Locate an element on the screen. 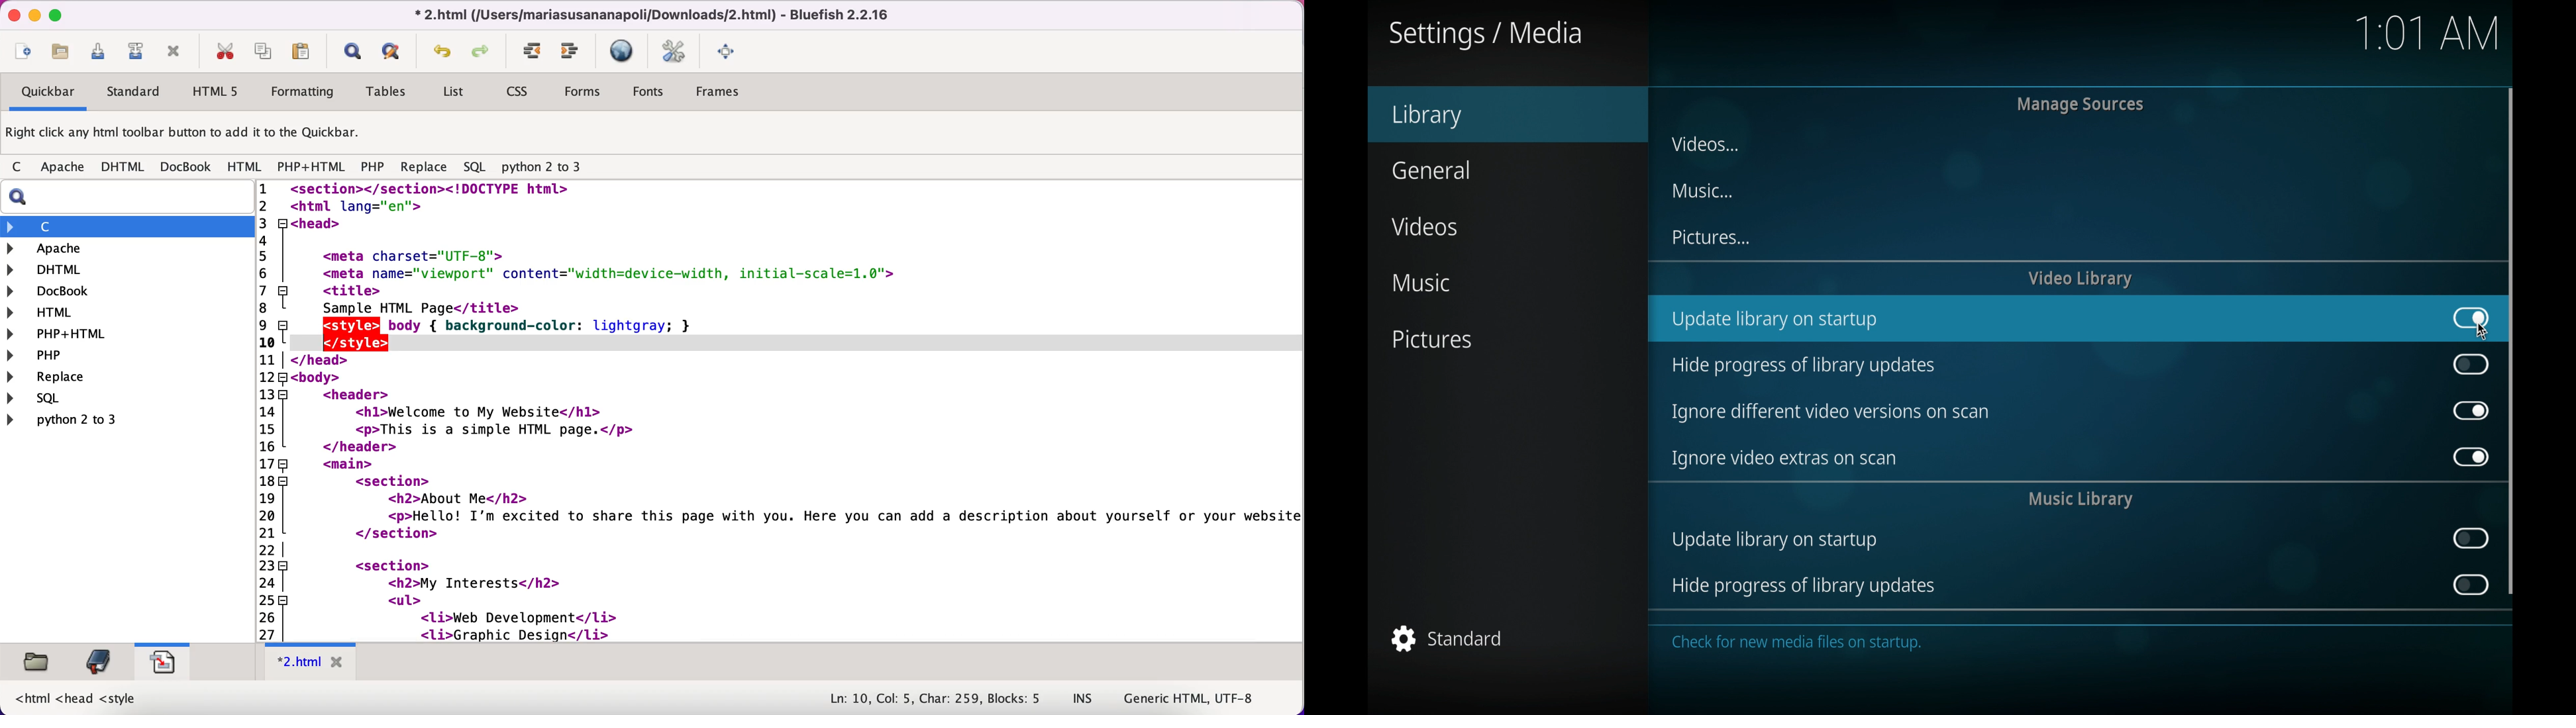 The image size is (2576, 728). toggle button is located at coordinates (2471, 363).